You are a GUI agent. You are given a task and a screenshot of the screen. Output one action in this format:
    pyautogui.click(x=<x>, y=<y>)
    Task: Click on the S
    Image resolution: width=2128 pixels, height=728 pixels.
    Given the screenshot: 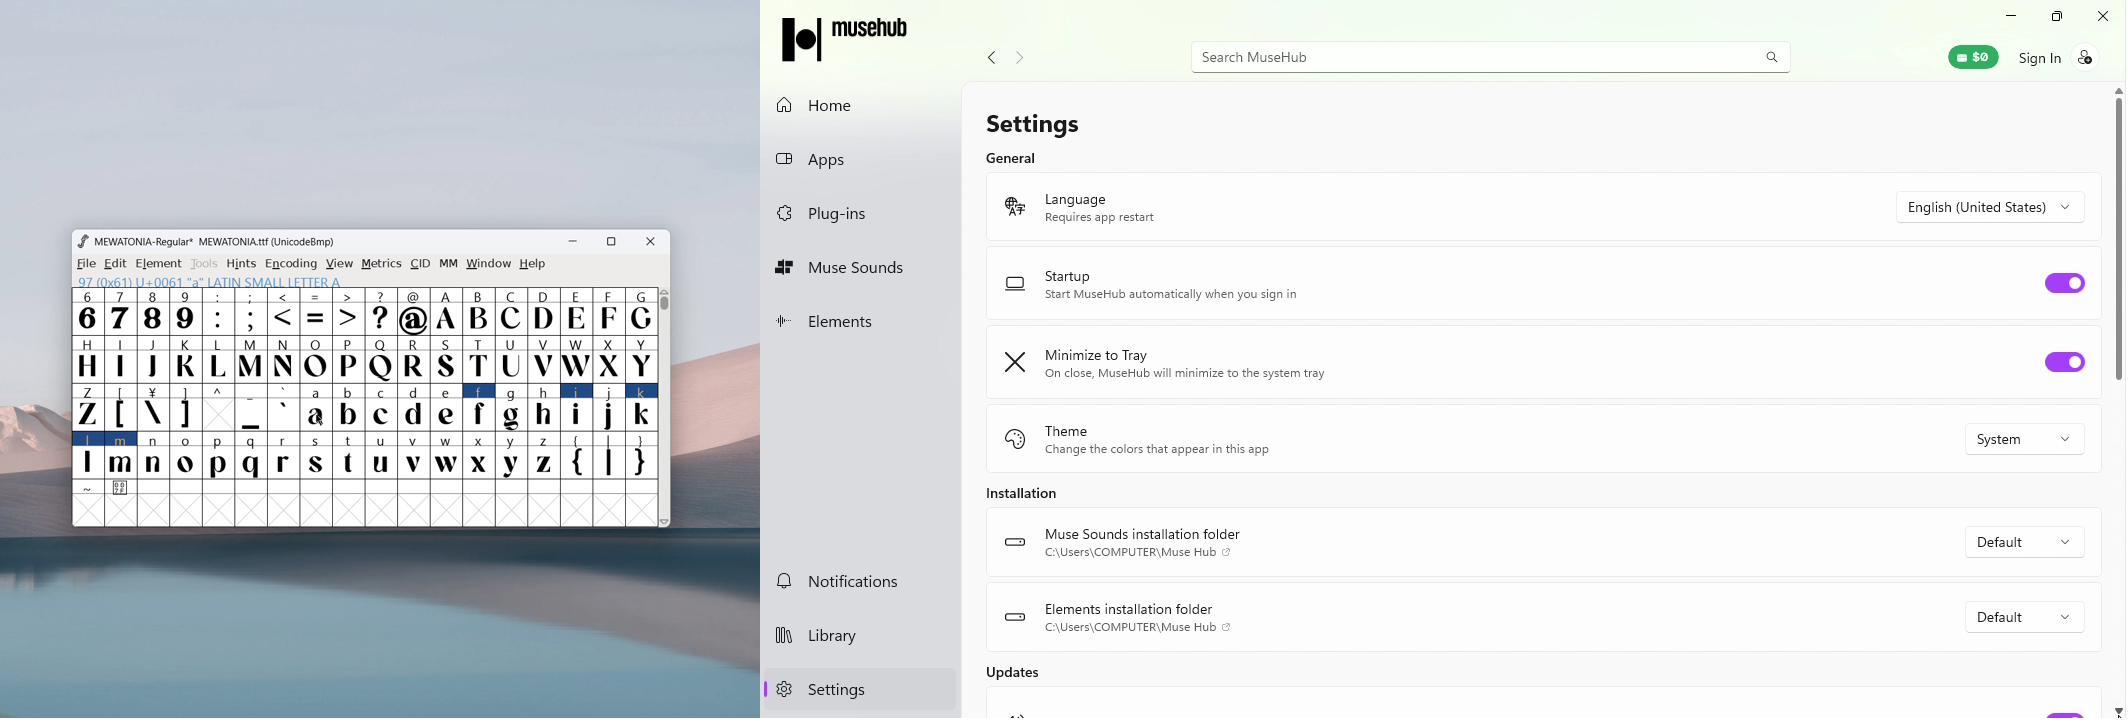 What is the action you would take?
    pyautogui.click(x=447, y=360)
    